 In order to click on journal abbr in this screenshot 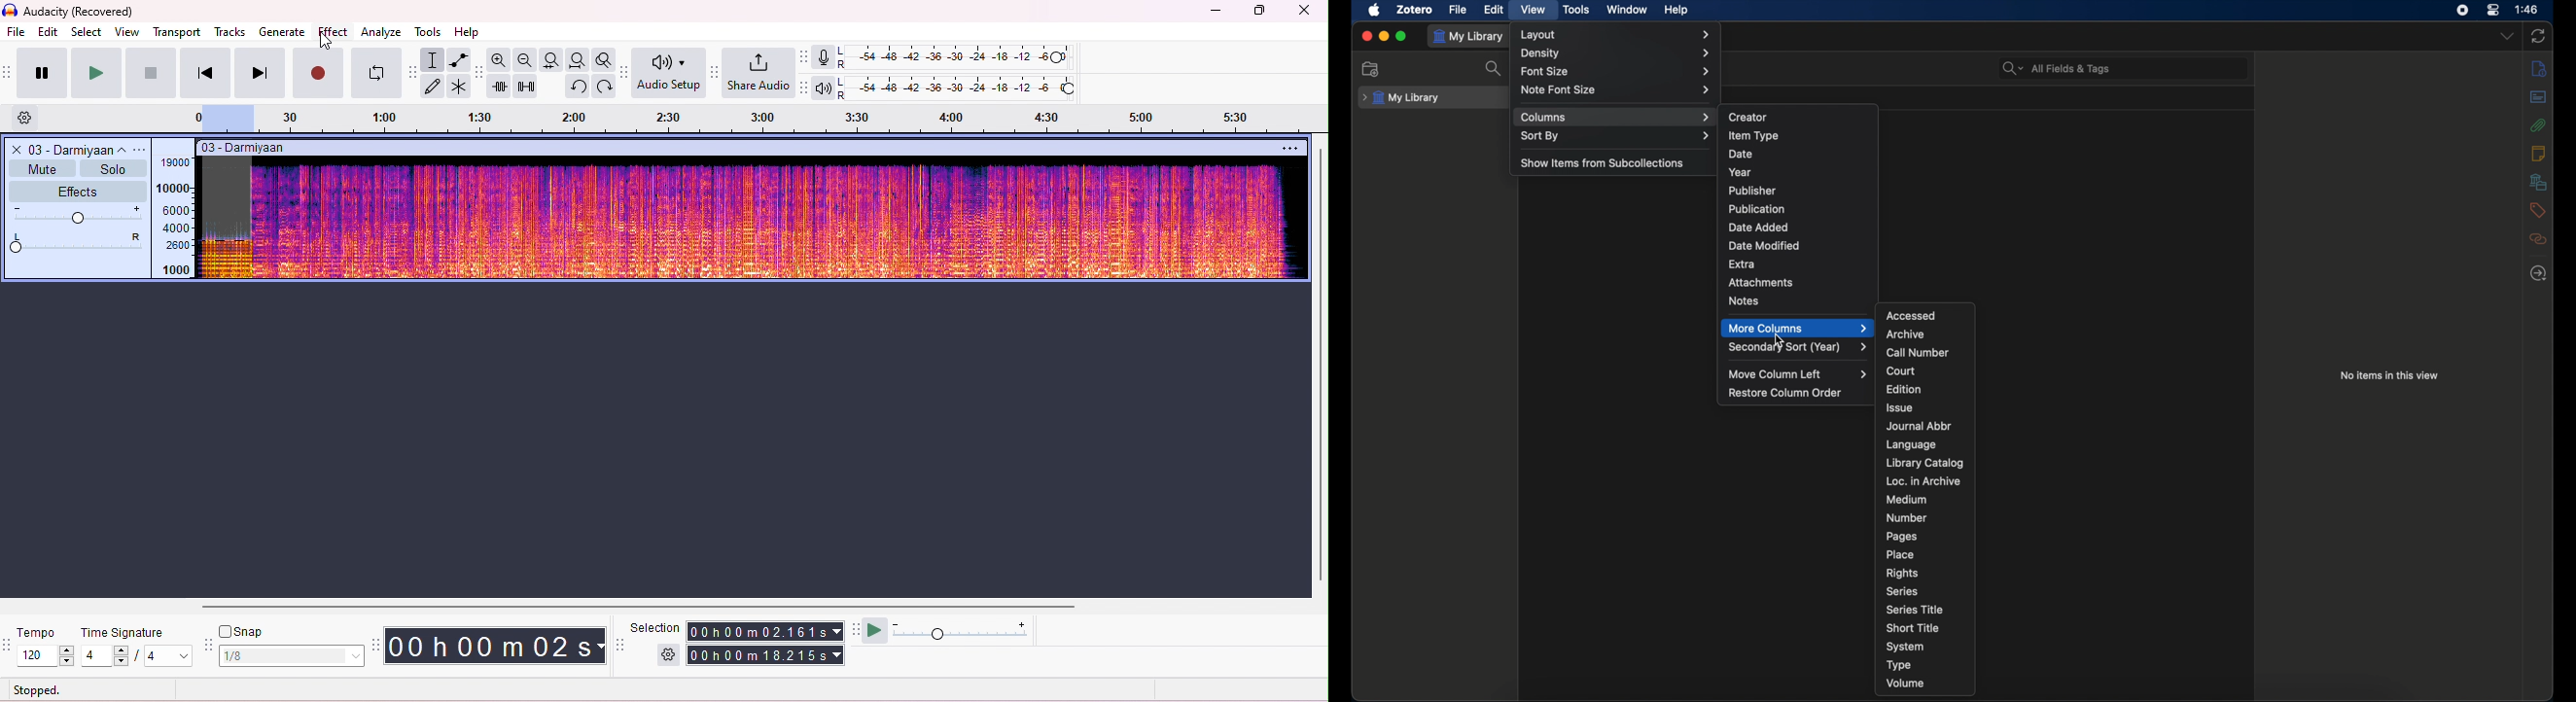, I will do `click(1919, 426)`.